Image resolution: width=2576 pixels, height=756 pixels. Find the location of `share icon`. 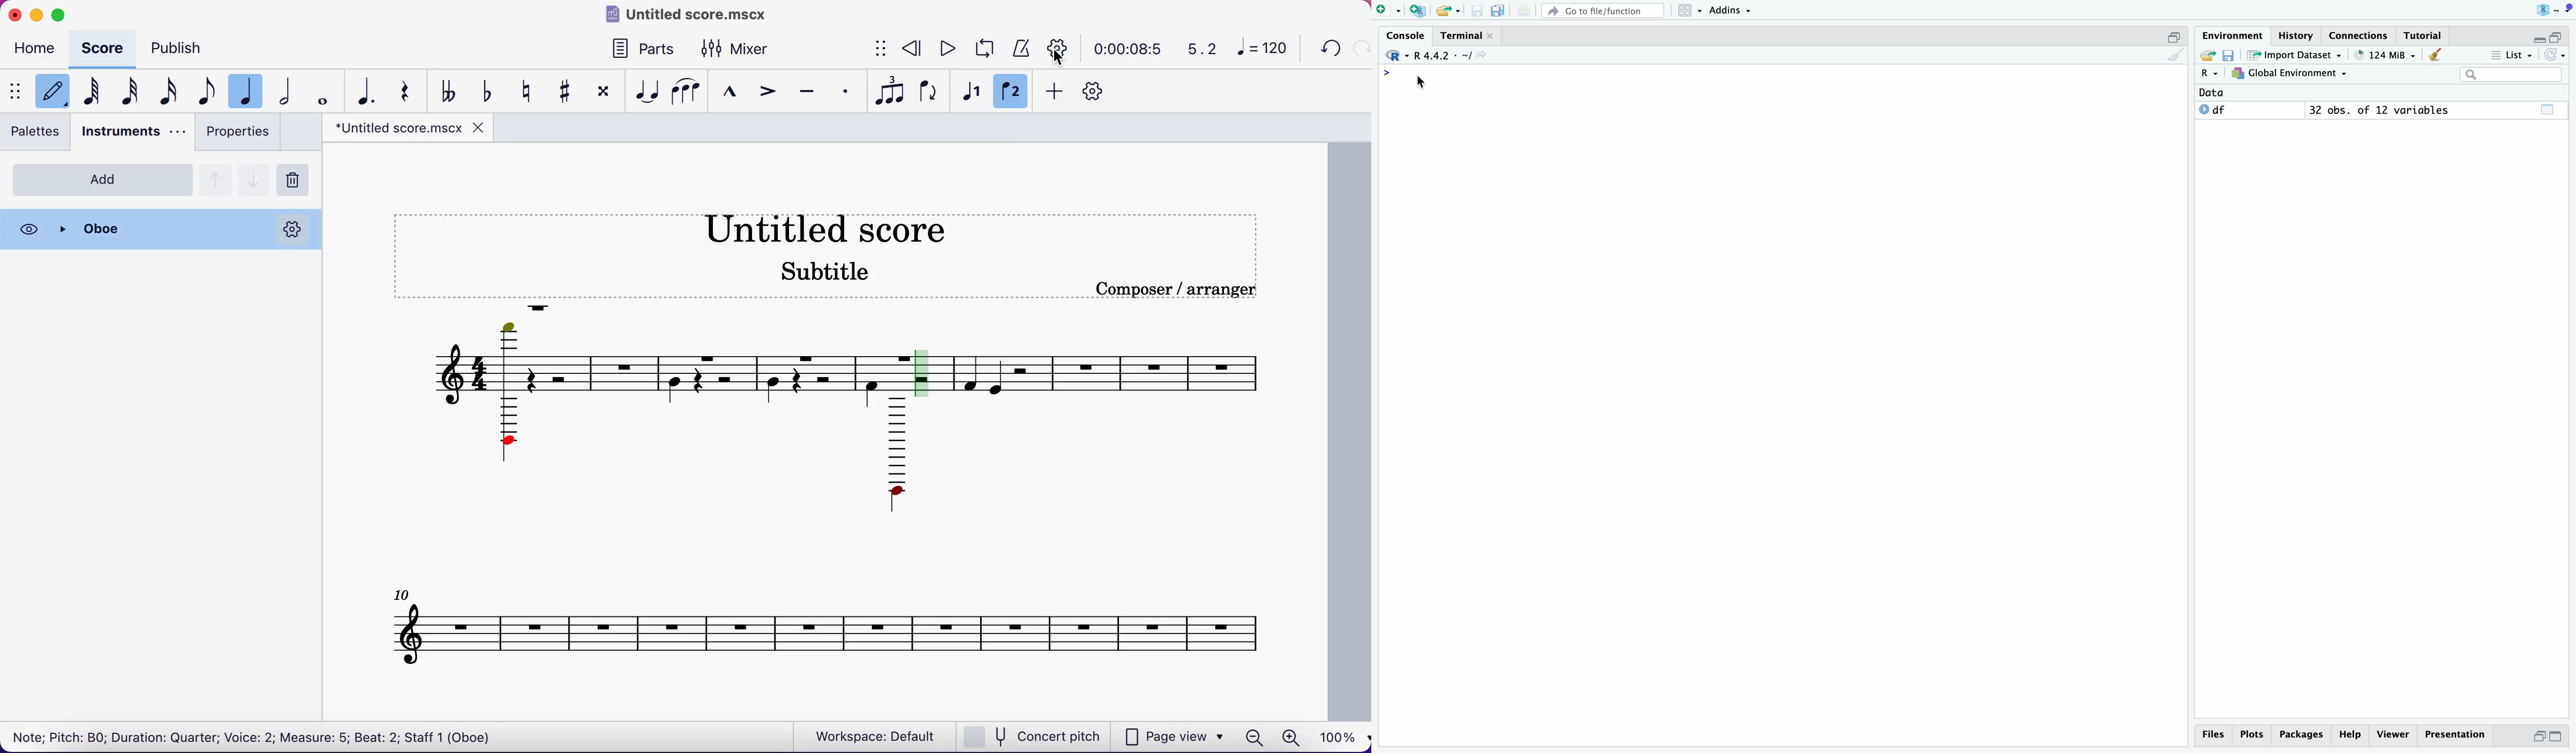

share icon is located at coordinates (1481, 55).